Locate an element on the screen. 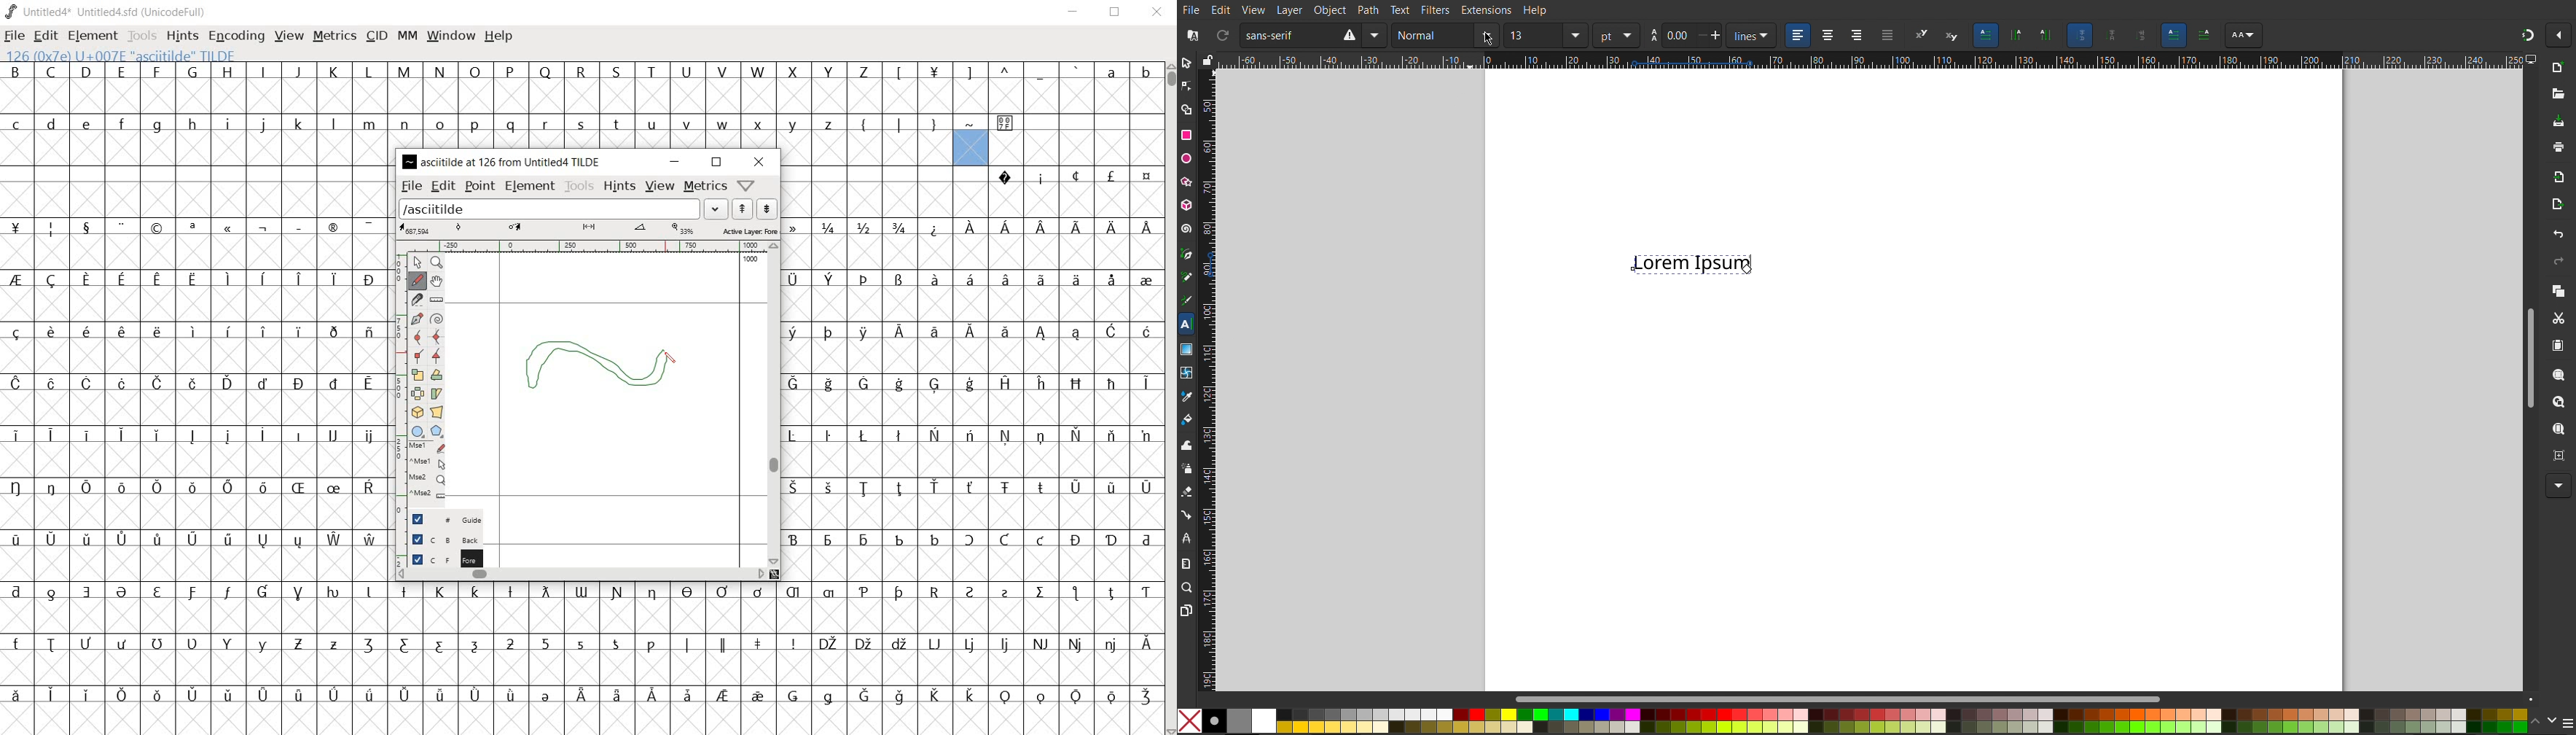  Lorem Ipsum is located at coordinates (1691, 267).